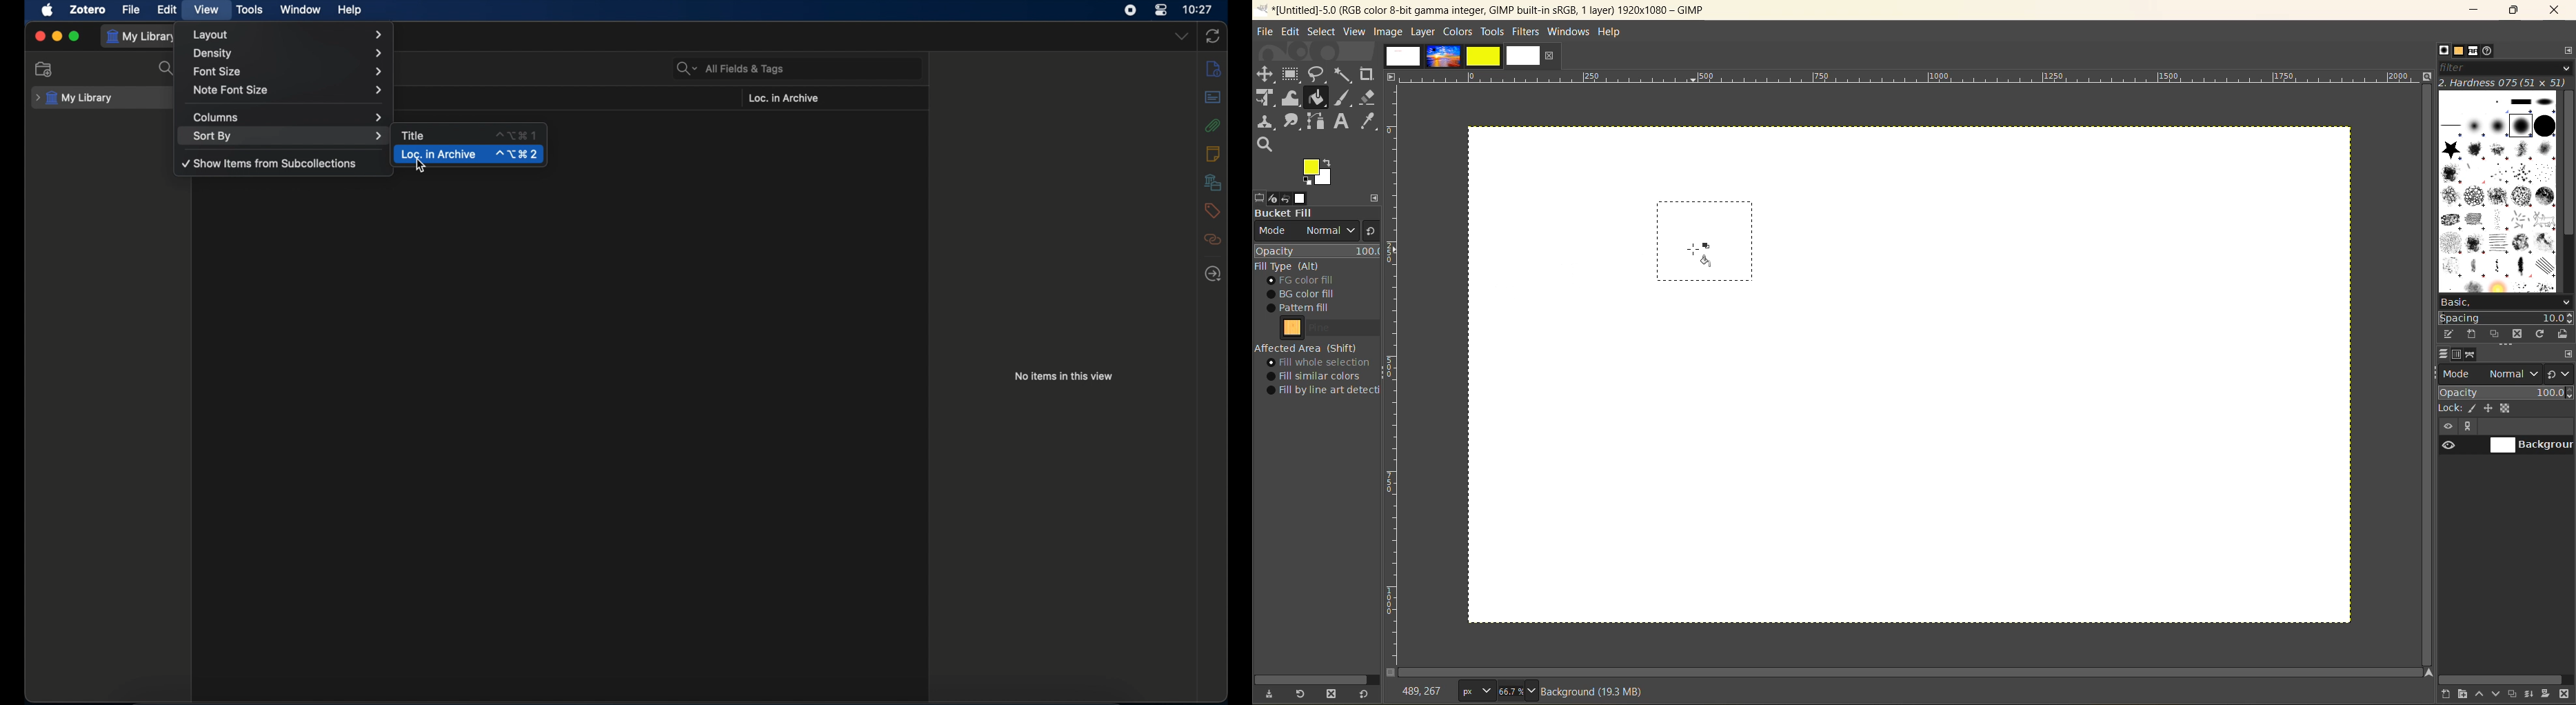  Describe the element at coordinates (1497, 691) in the screenshot. I see `font size` at that location.